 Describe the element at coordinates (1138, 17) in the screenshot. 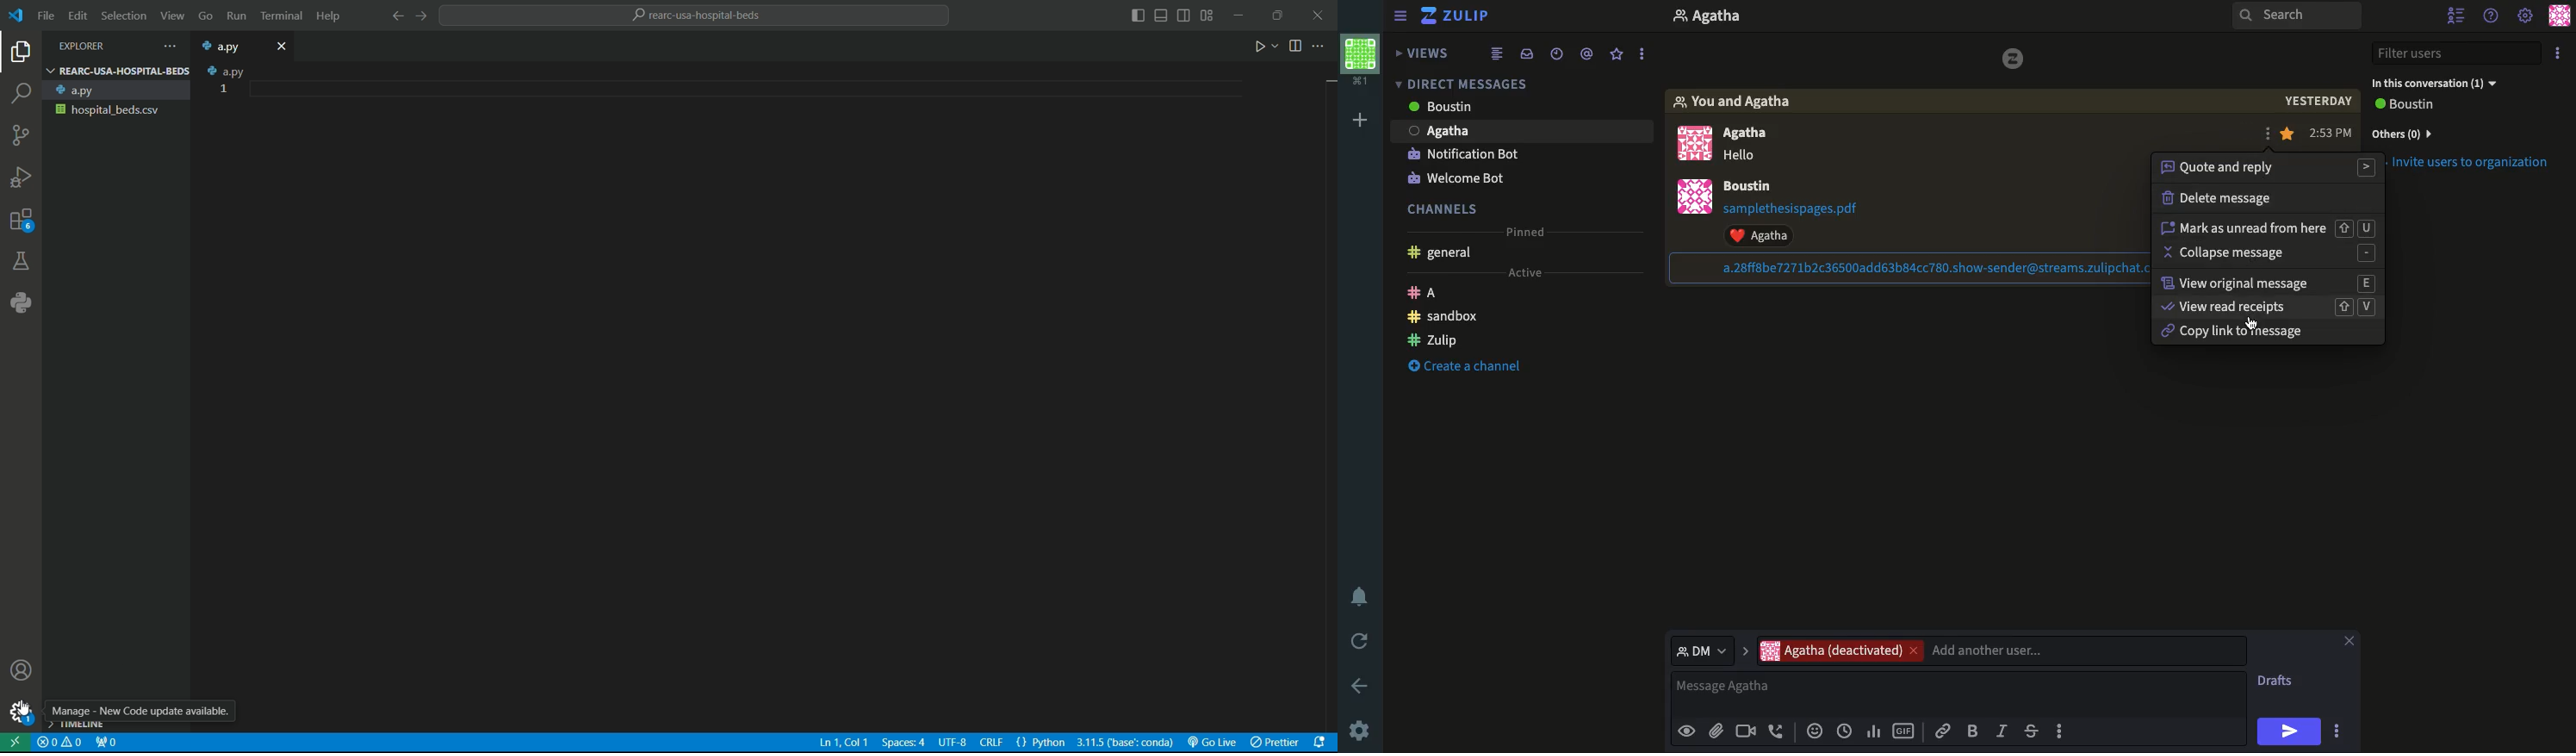

I see `toggle primary sidebar` at that location.